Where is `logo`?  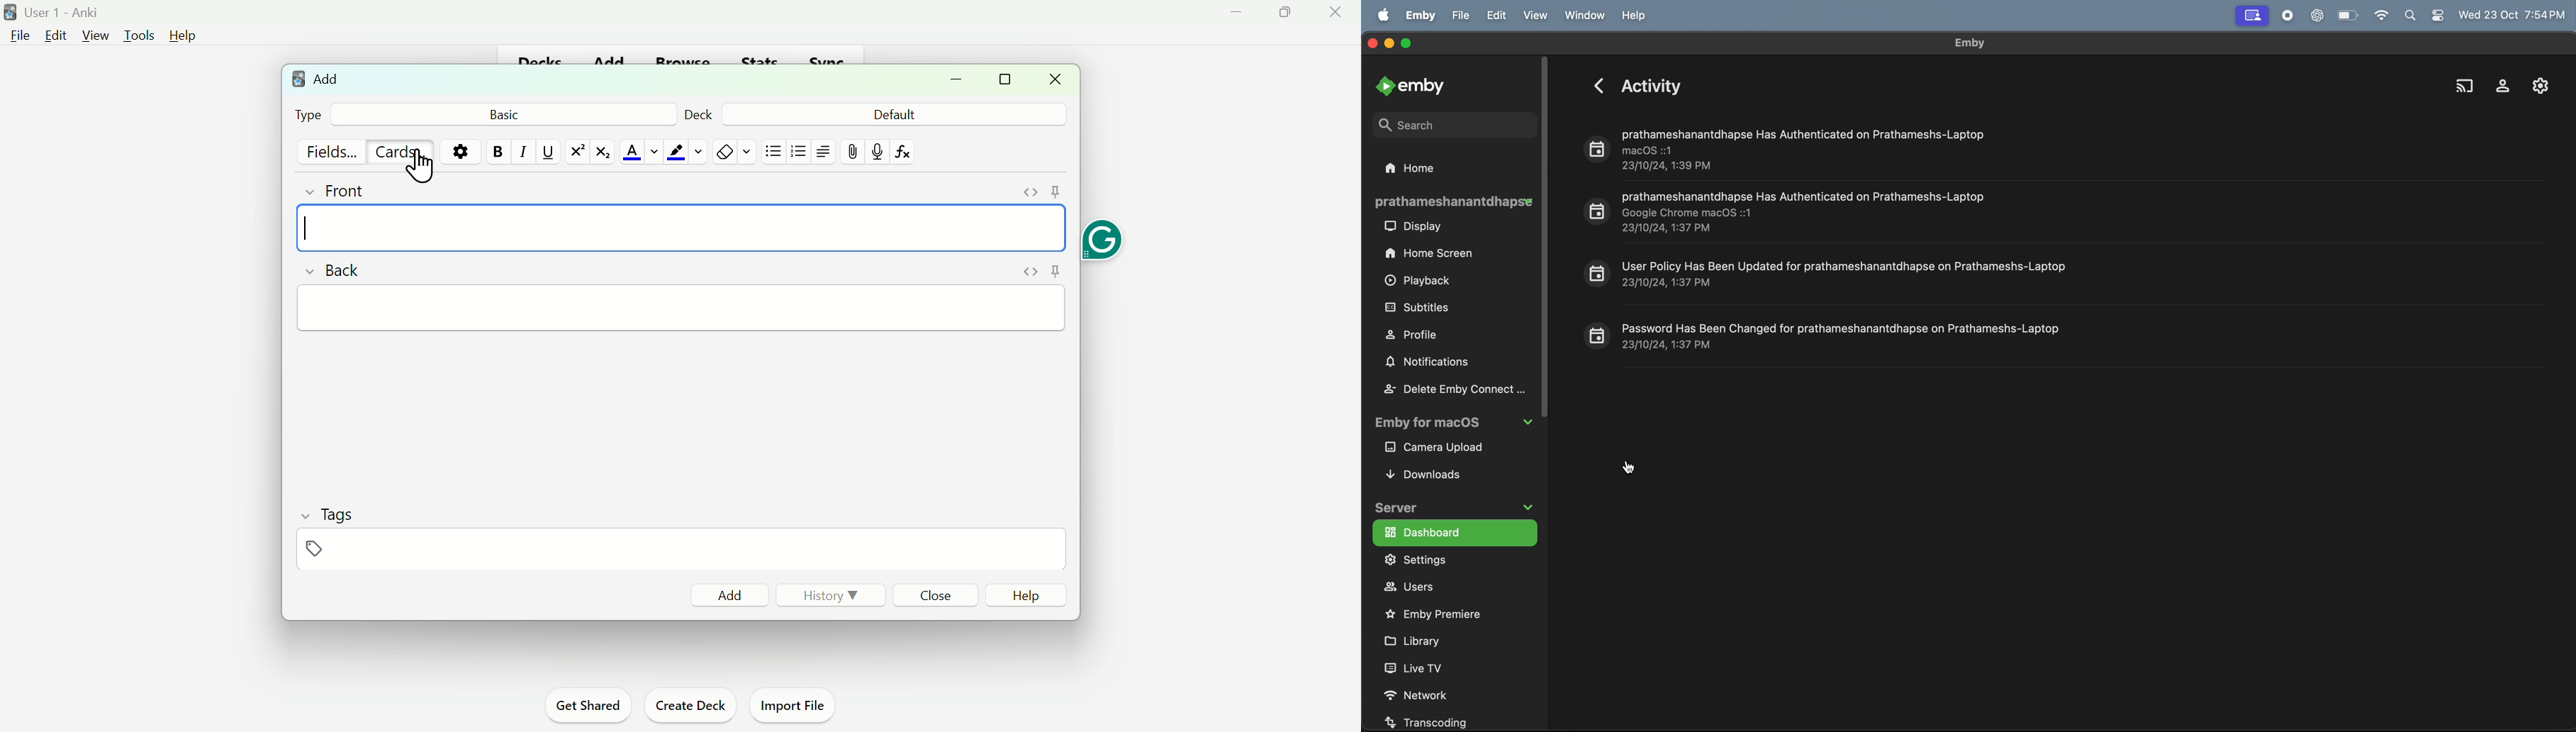 logo is located at coordinates (10, 11).